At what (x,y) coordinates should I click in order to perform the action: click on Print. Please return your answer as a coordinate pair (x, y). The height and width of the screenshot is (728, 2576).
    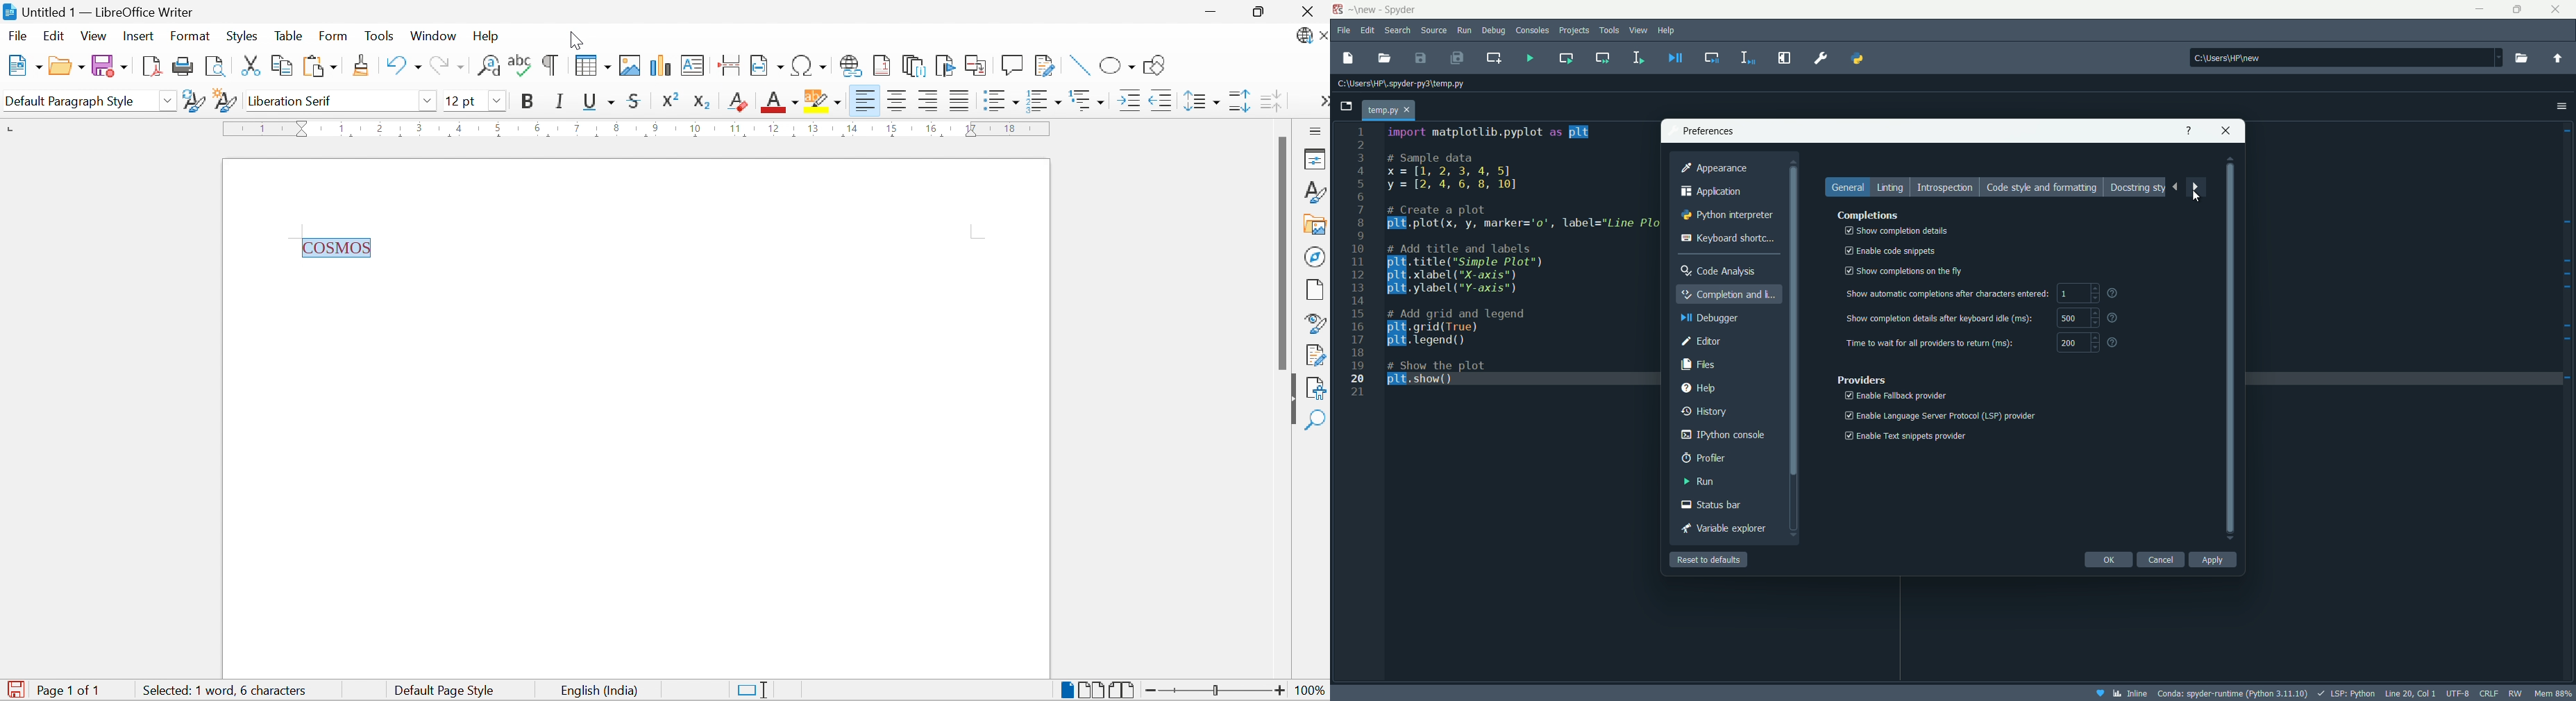
    Looking at the image, I should click on (182, 66).